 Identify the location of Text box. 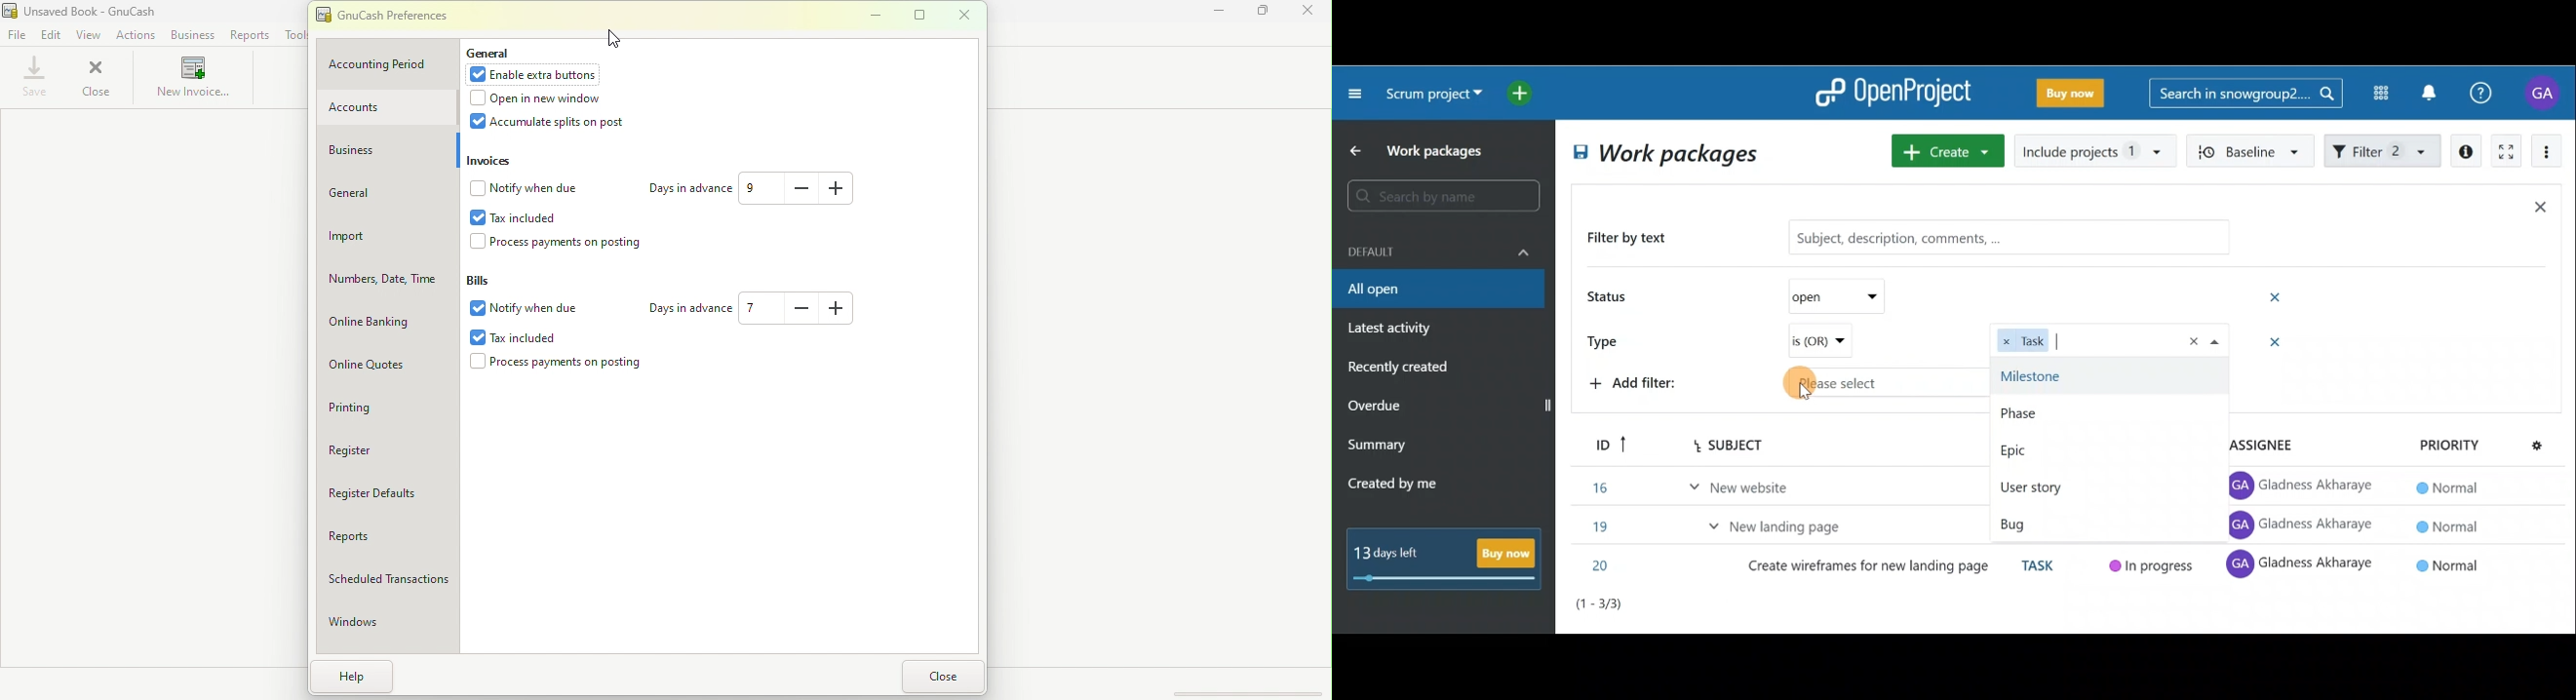
(762, 308).